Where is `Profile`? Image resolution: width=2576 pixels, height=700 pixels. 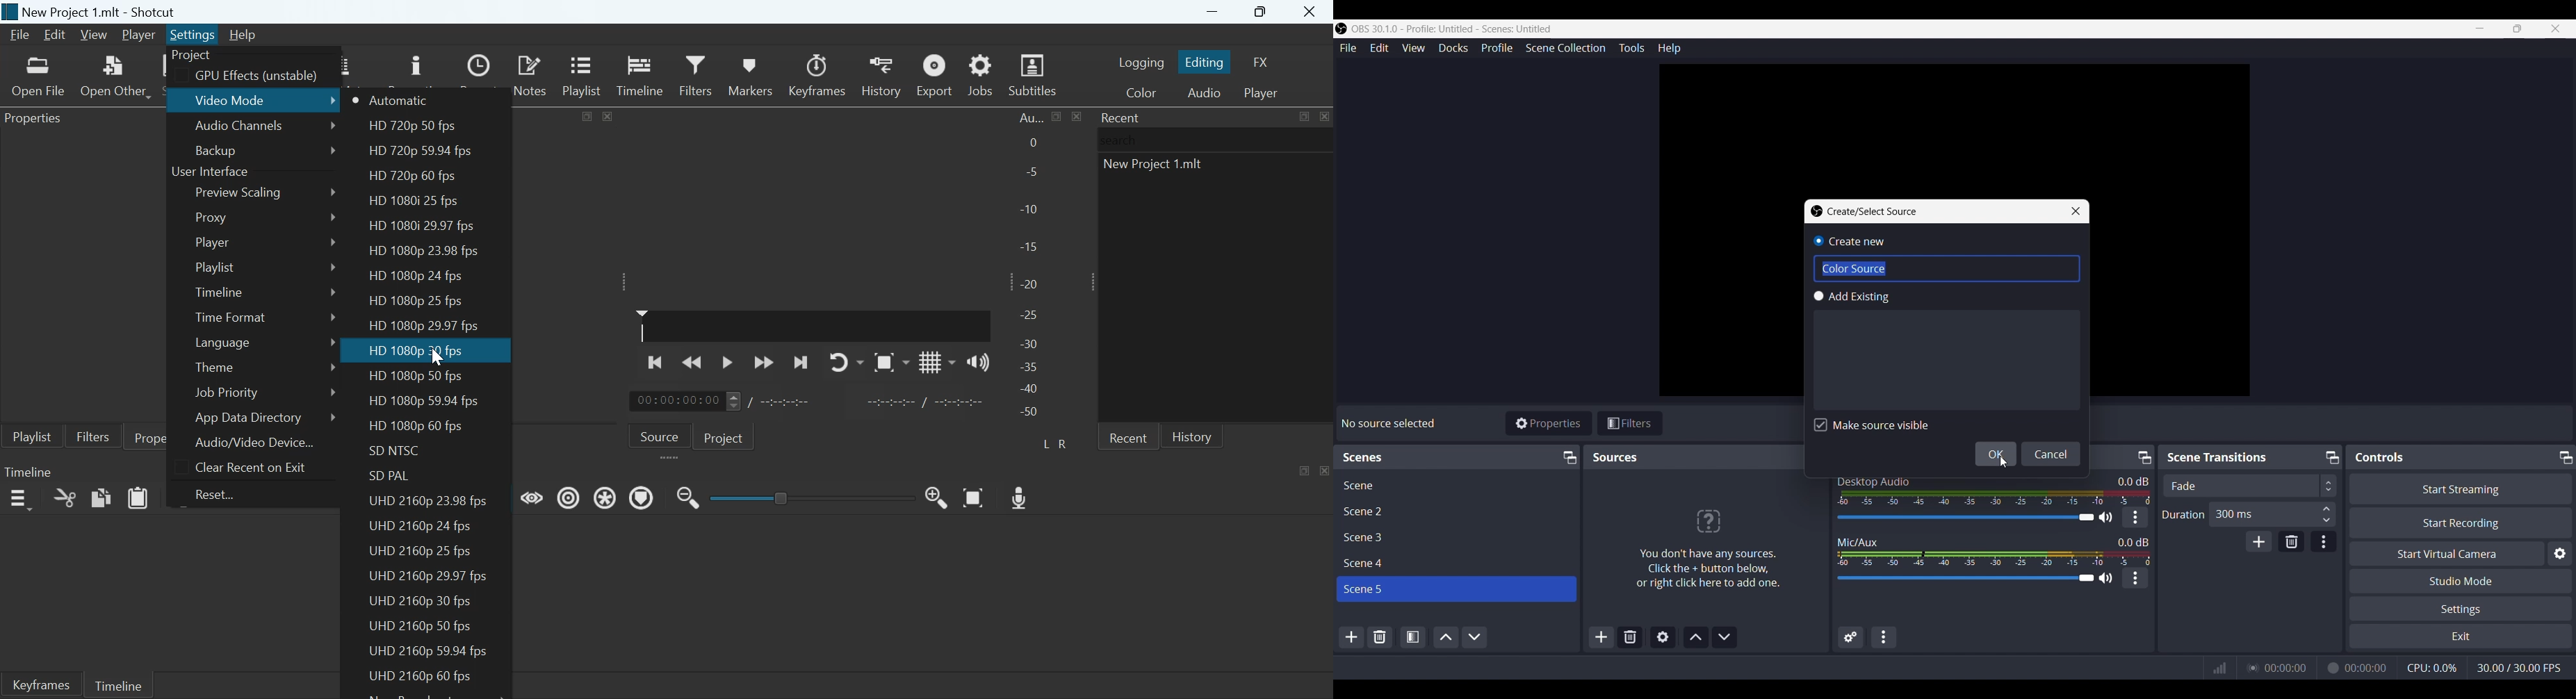
Profile is located at coordinates (1498, 49).